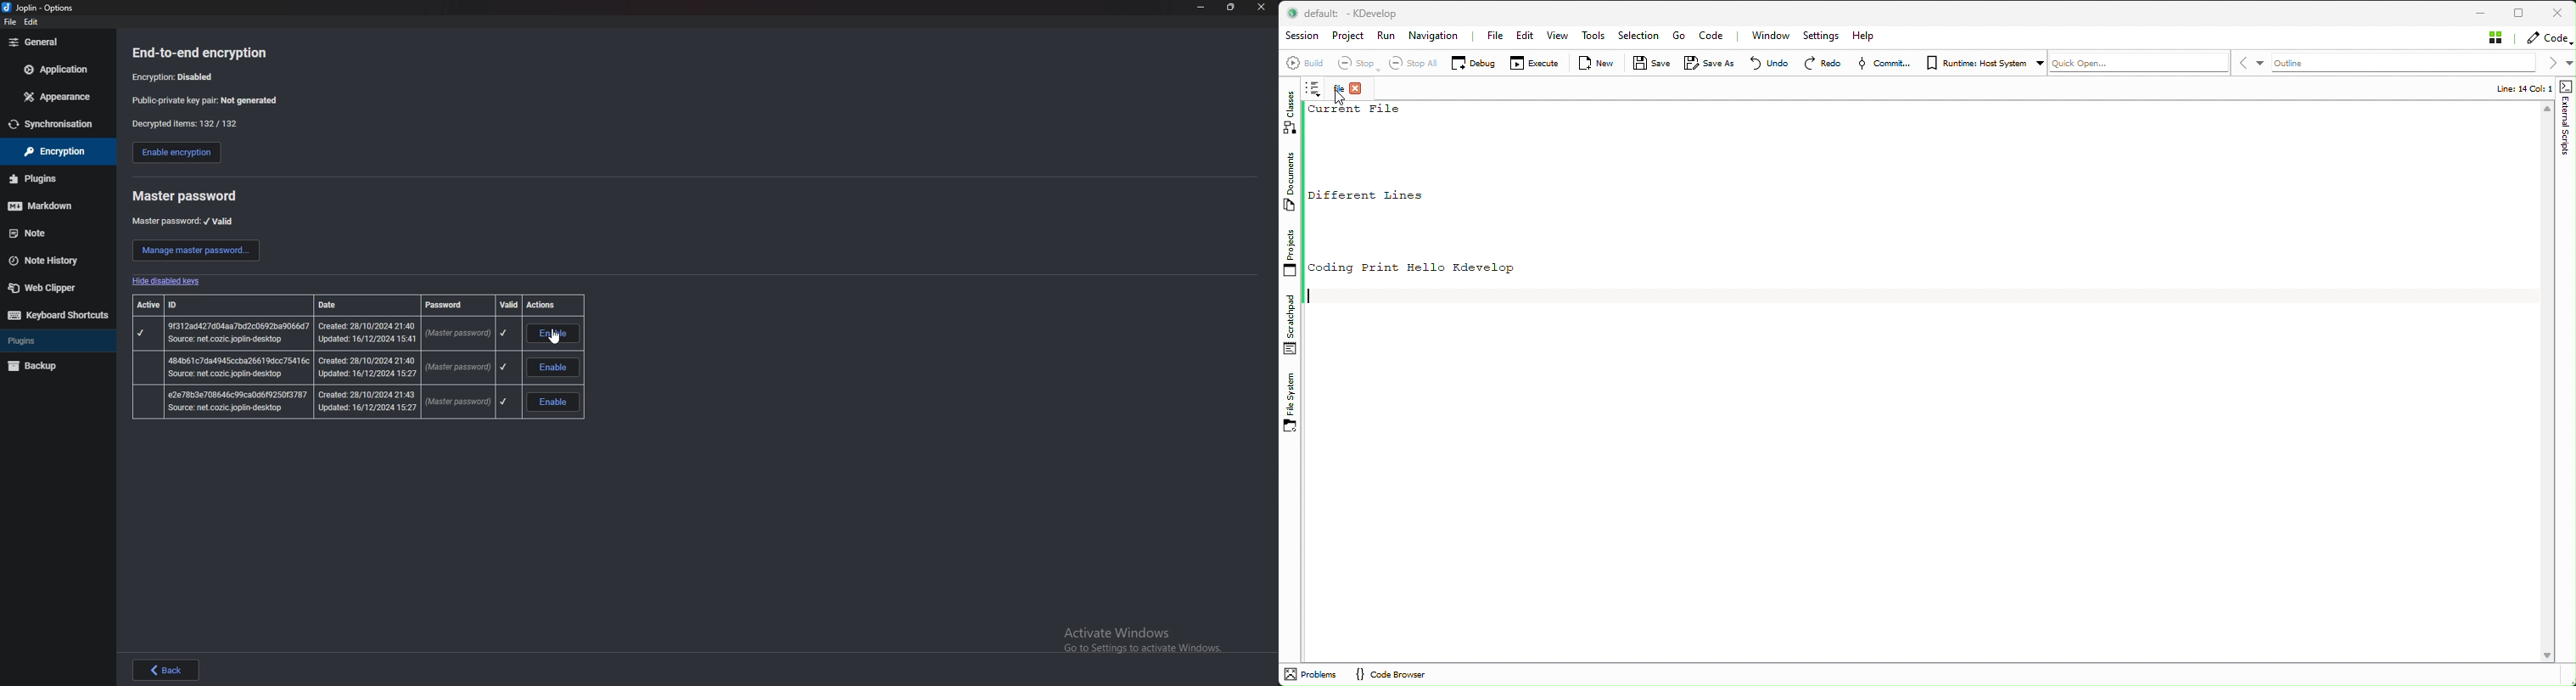 The image size is (2576, 700). I want to click on markdown, so click(53, 206).